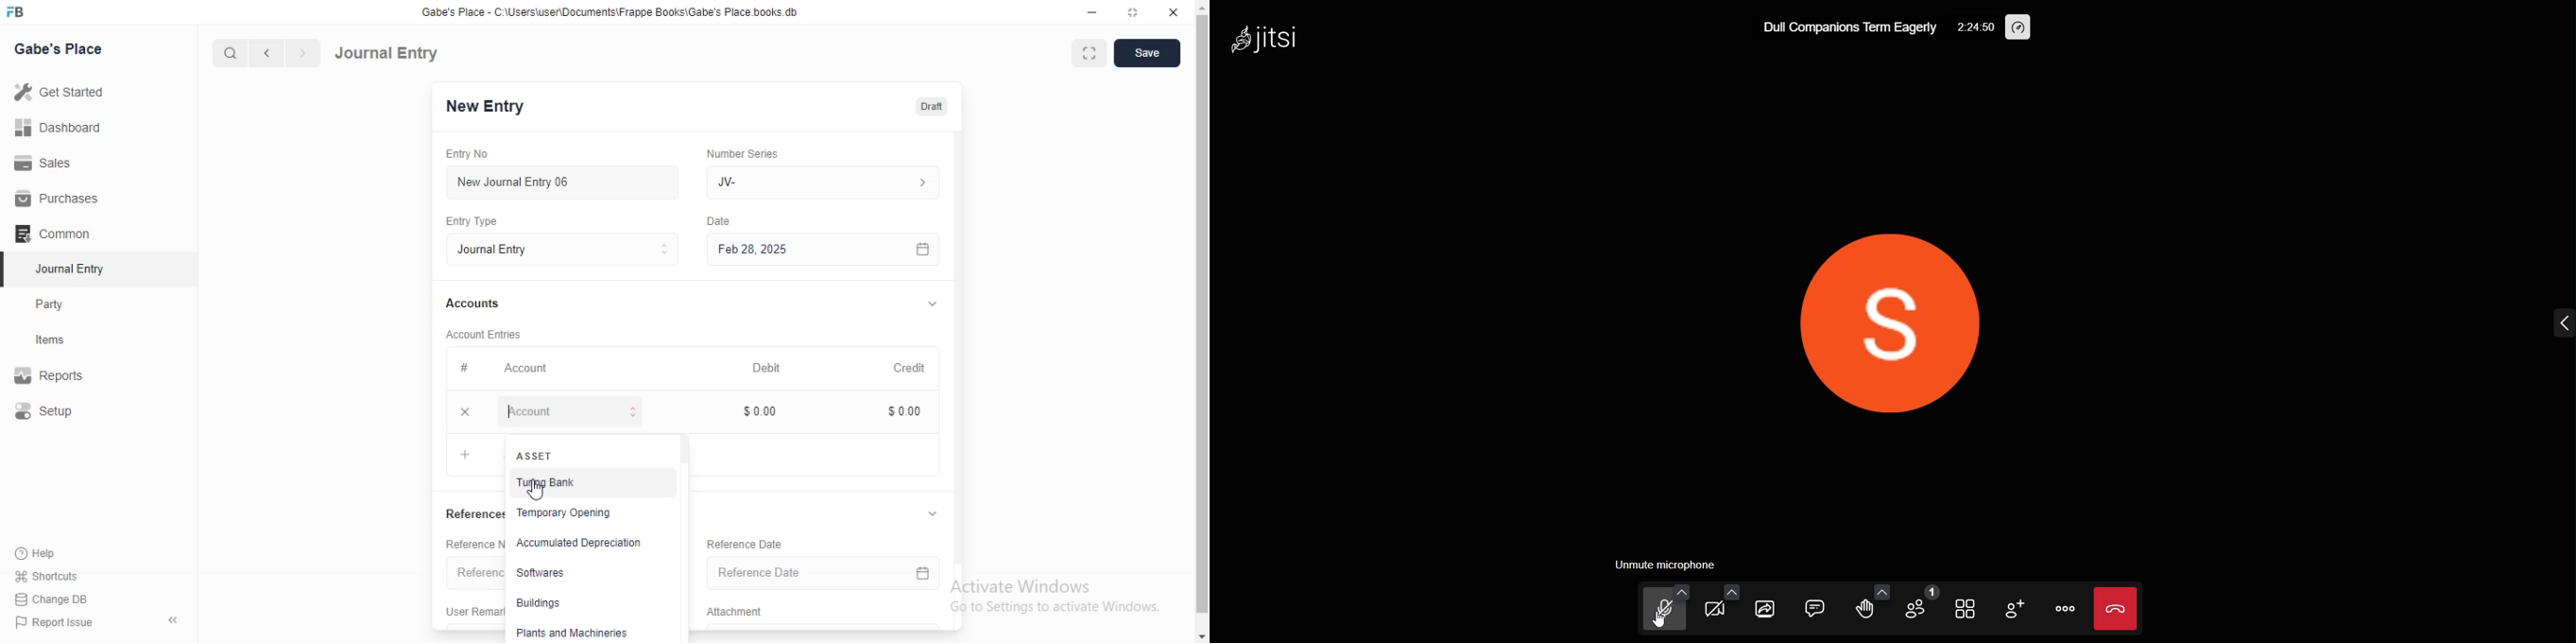 The width and height of the screenshot is (2576, 644). What do you see at coordinates (472, 574) in the screenshot?
I see `References` at bounding box center [472, 574].